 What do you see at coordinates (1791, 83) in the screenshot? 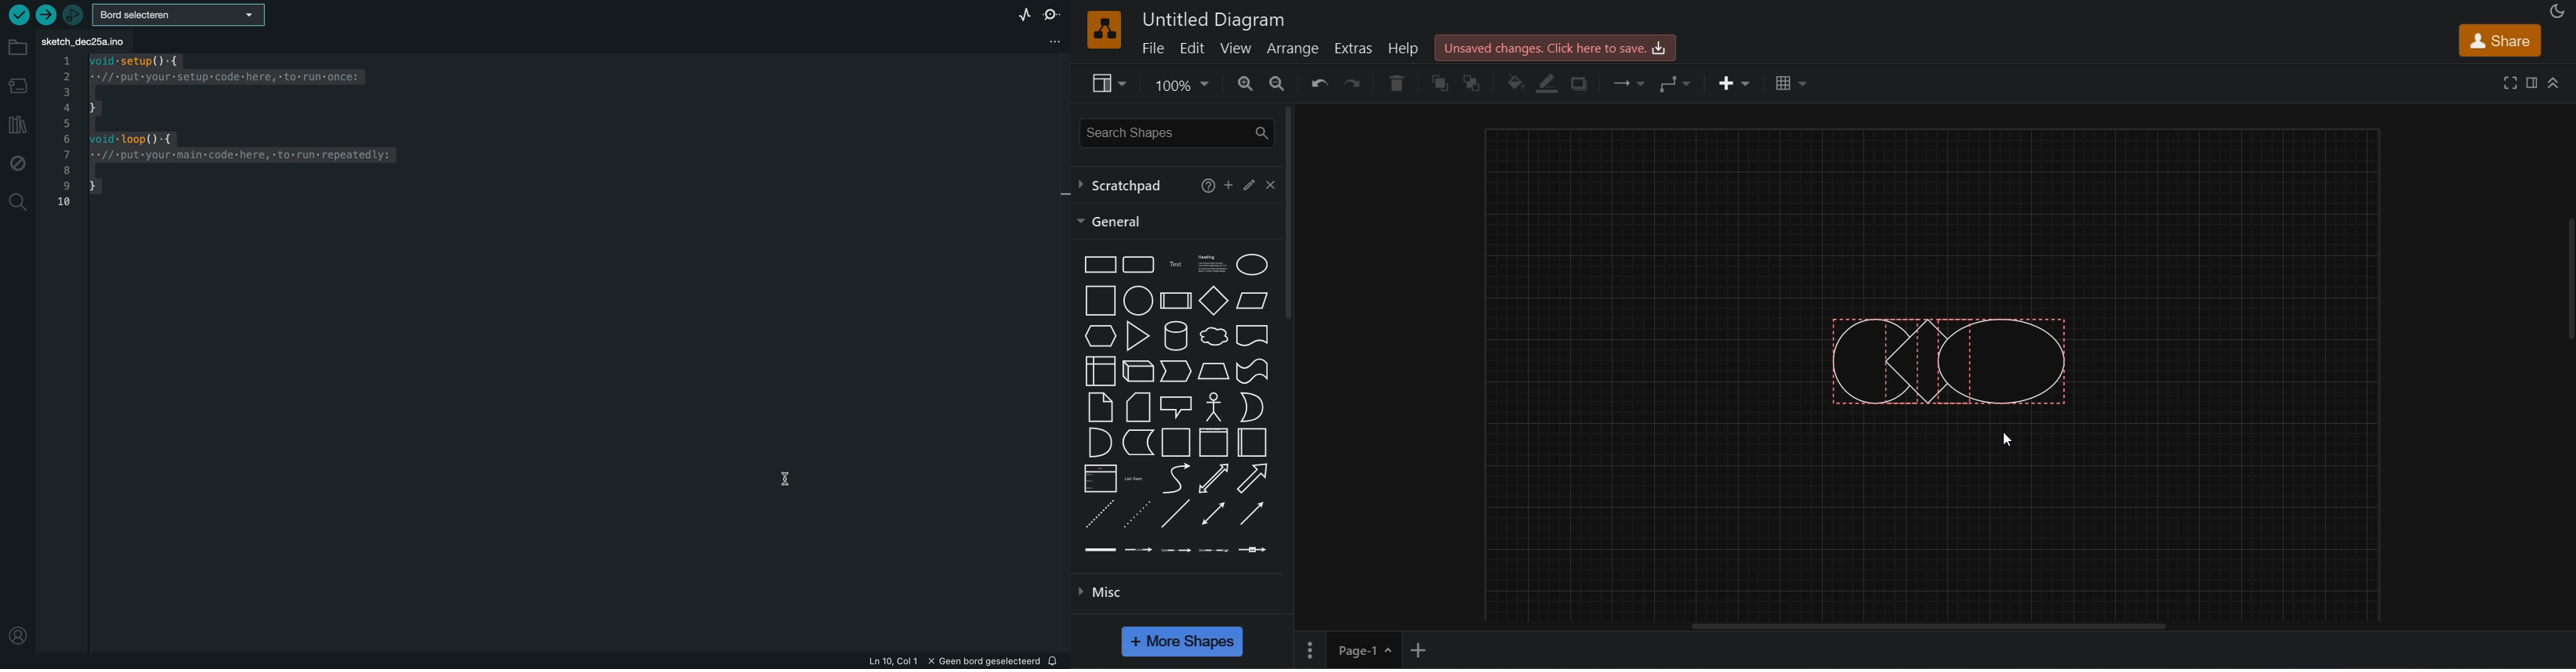
I see `tavle` at bounding box center [1791, 83].